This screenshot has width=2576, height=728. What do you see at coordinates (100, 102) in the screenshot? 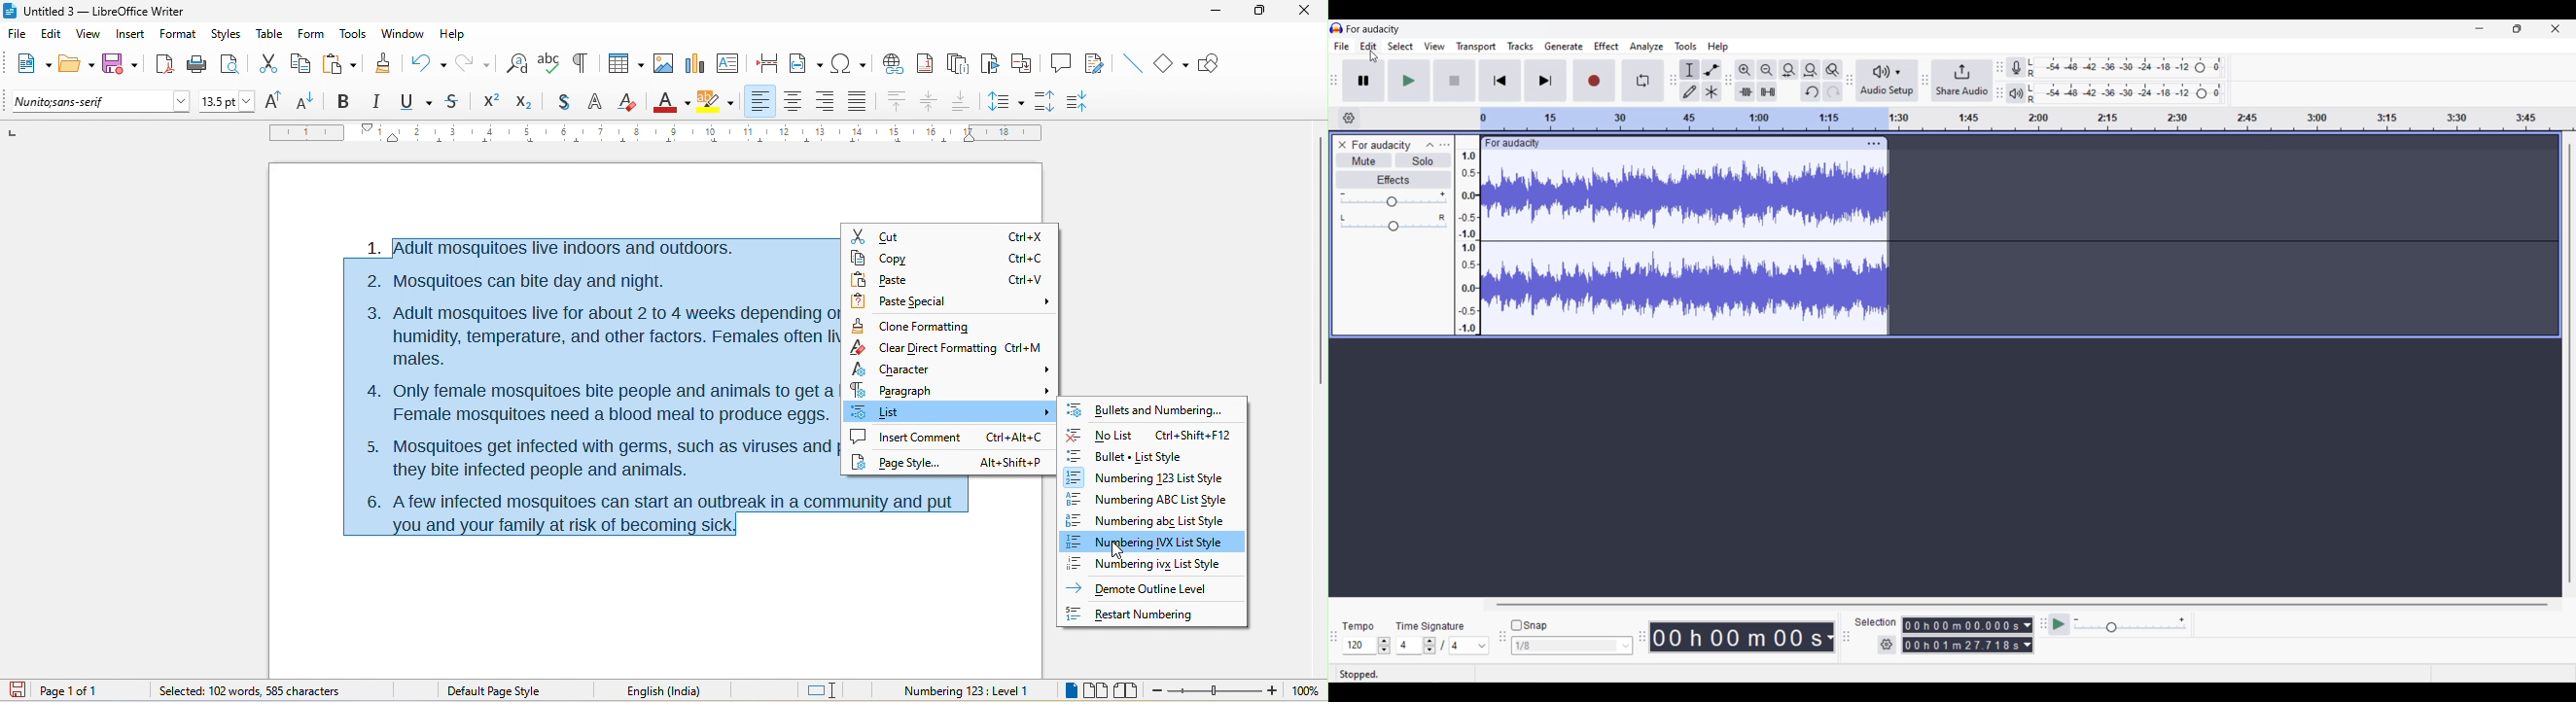
I see `font name` at bounding box center [100, 102].